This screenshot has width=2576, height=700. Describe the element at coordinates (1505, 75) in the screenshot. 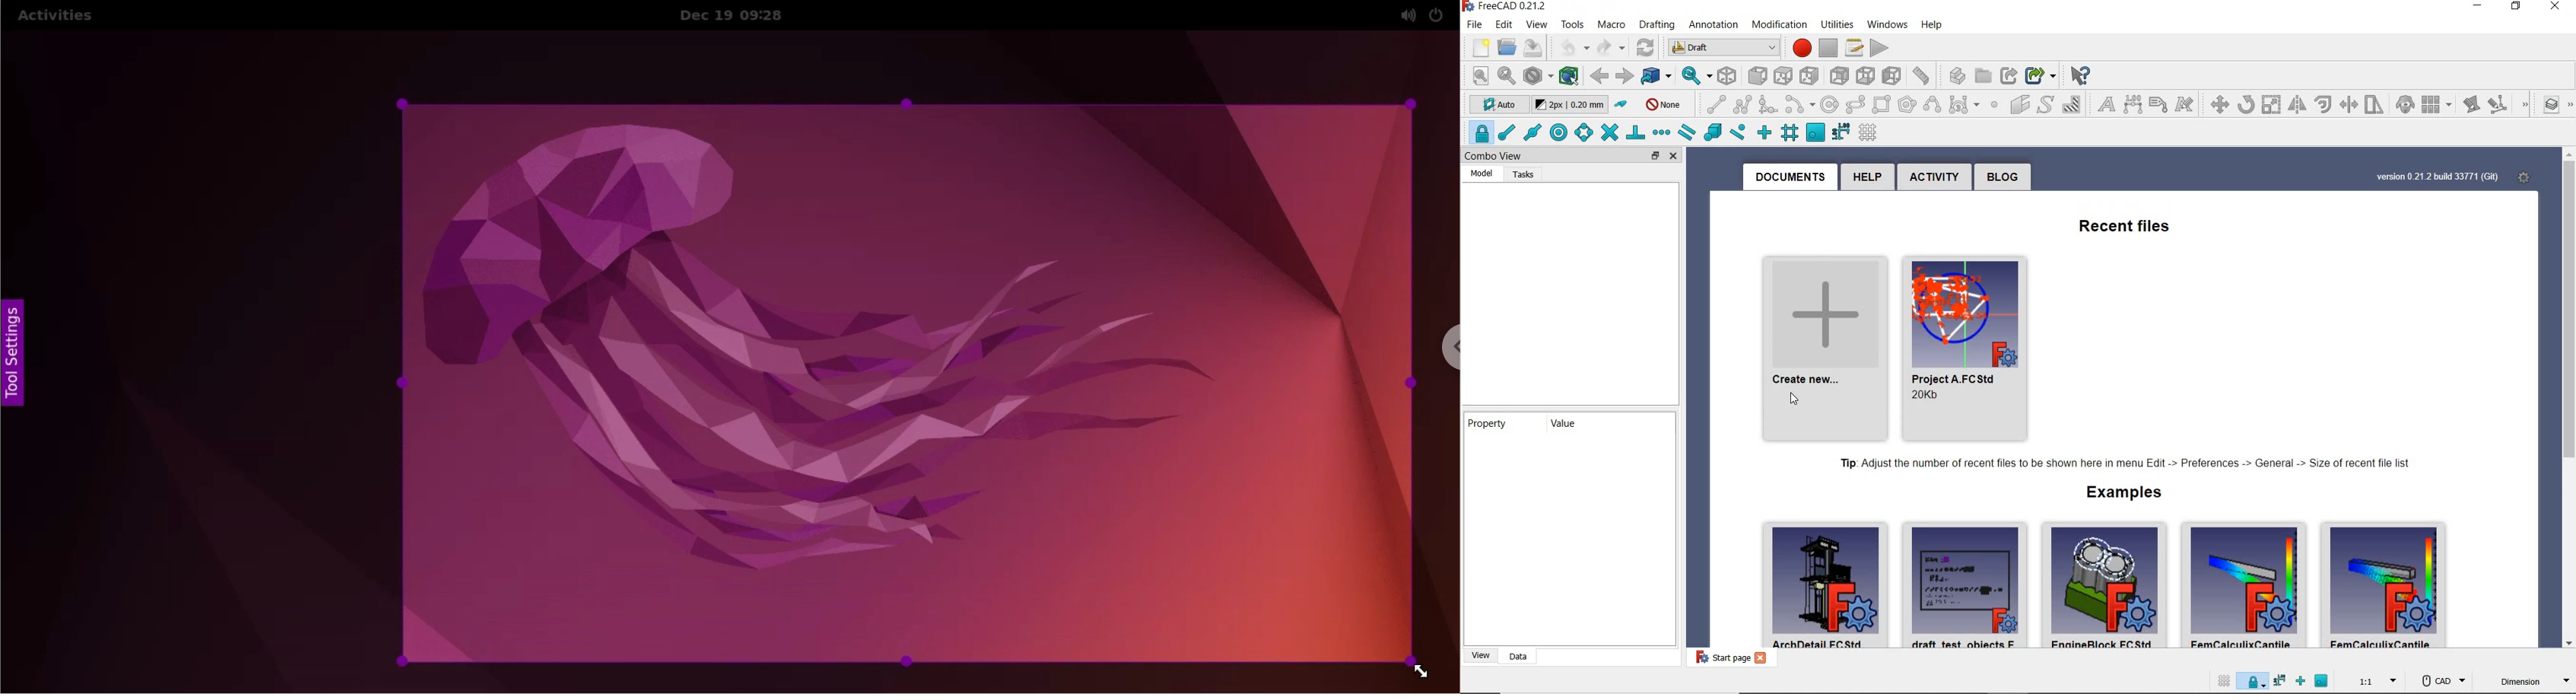

I see `fit selection` at that location.